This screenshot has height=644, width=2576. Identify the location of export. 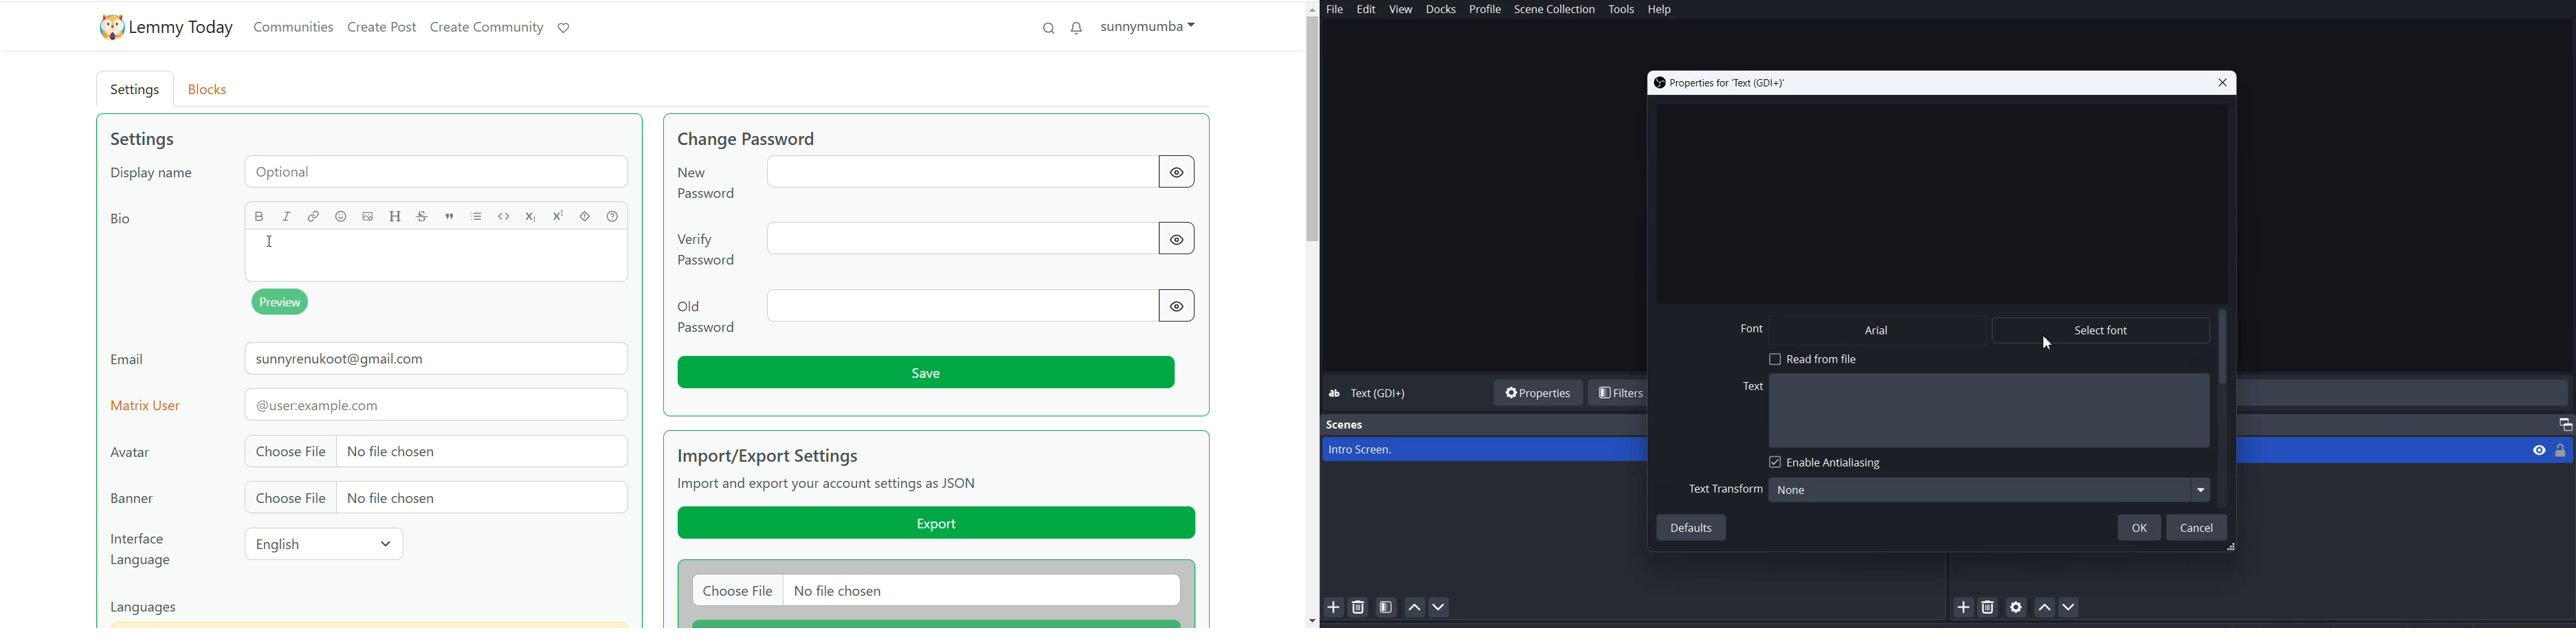
(935, 525).